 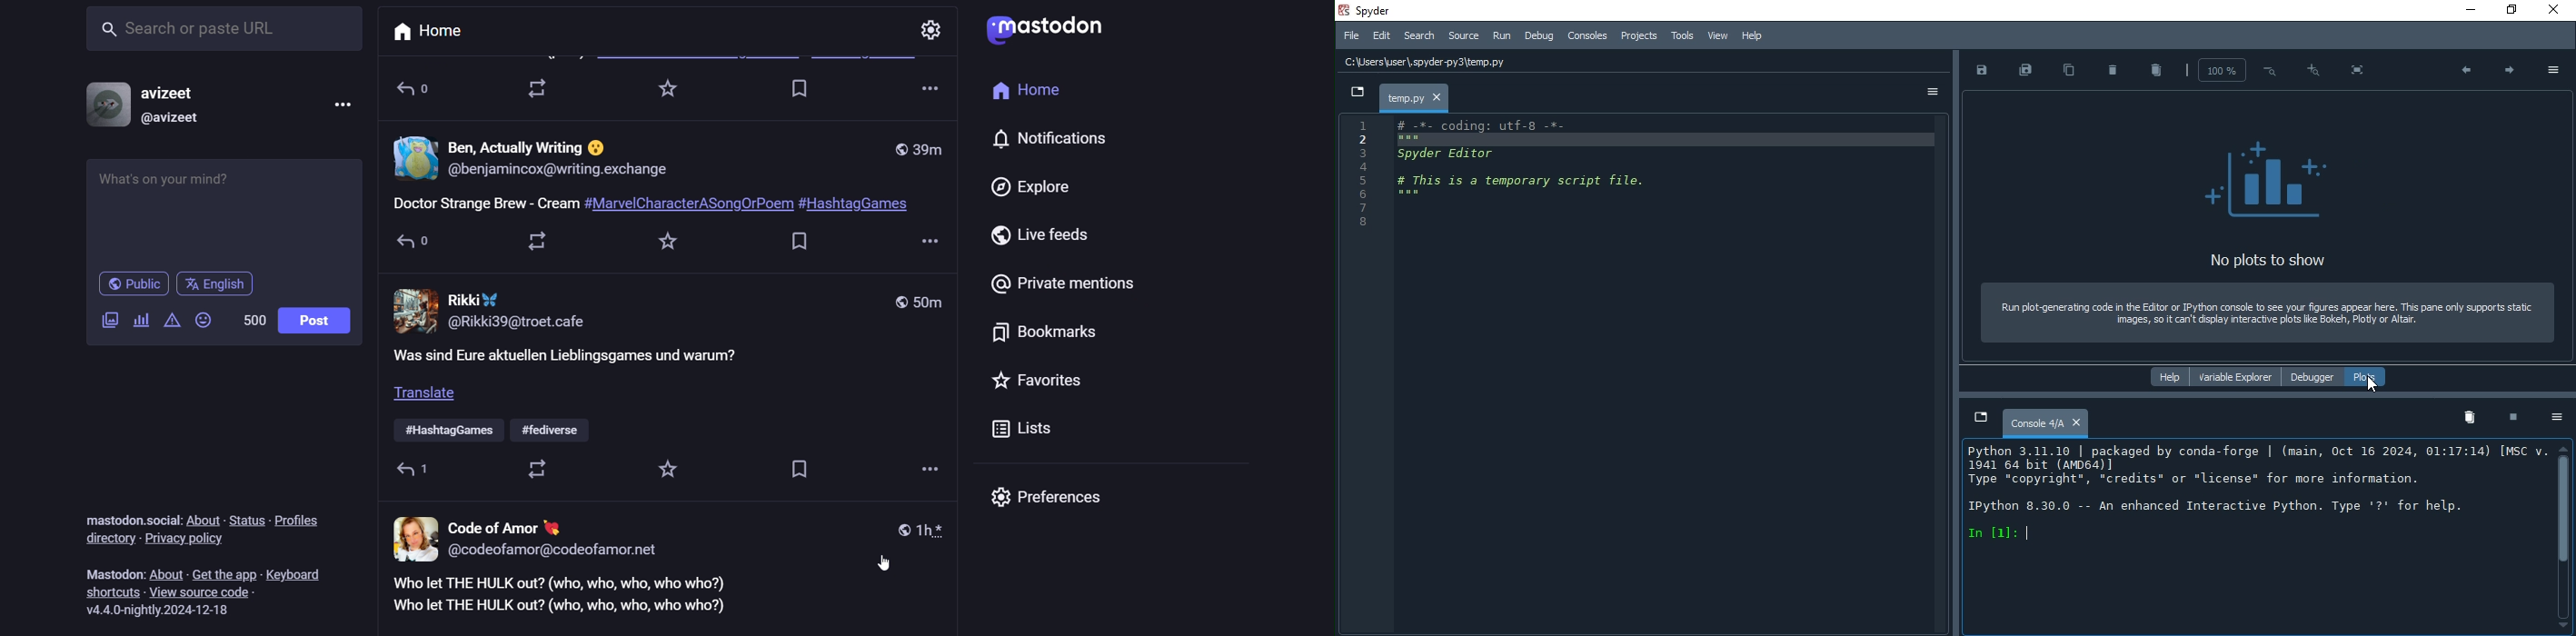 I want to click on code of amor, so click(x=502, y=528).